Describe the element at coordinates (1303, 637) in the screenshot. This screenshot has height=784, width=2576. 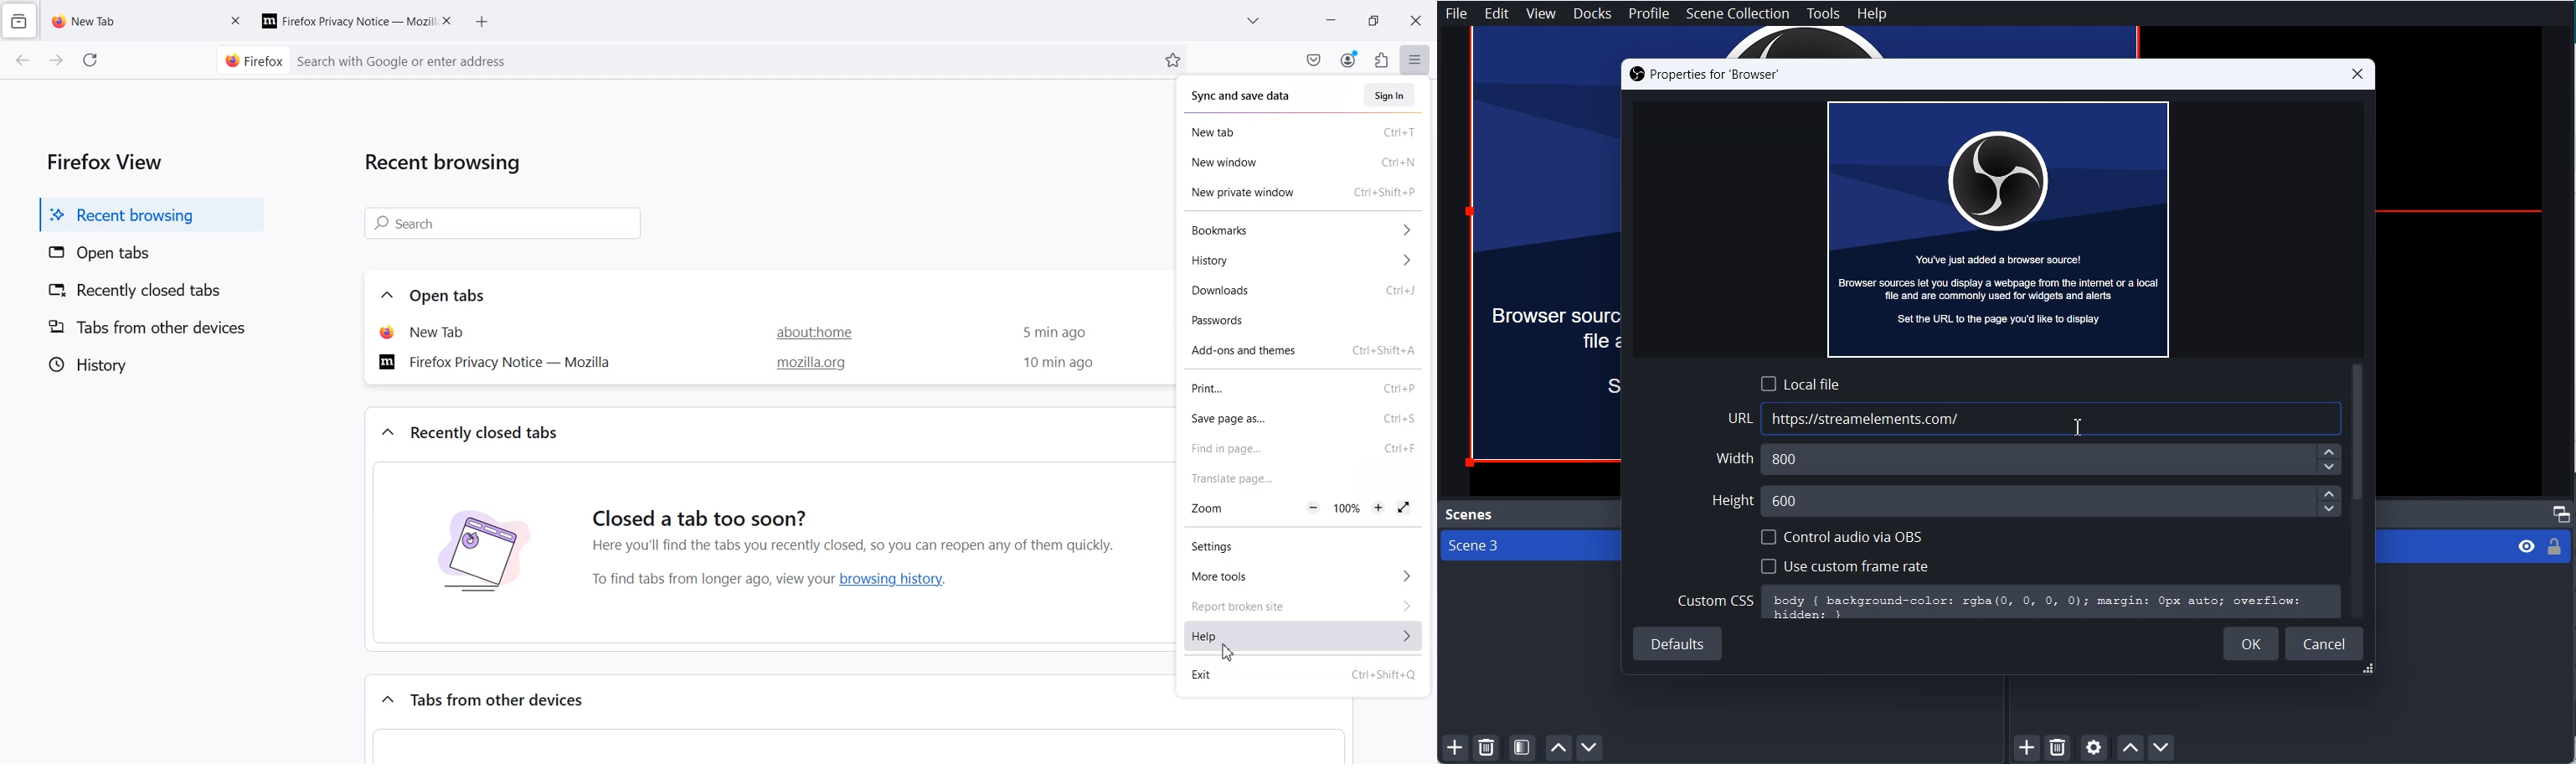
I see `Help` at that location.